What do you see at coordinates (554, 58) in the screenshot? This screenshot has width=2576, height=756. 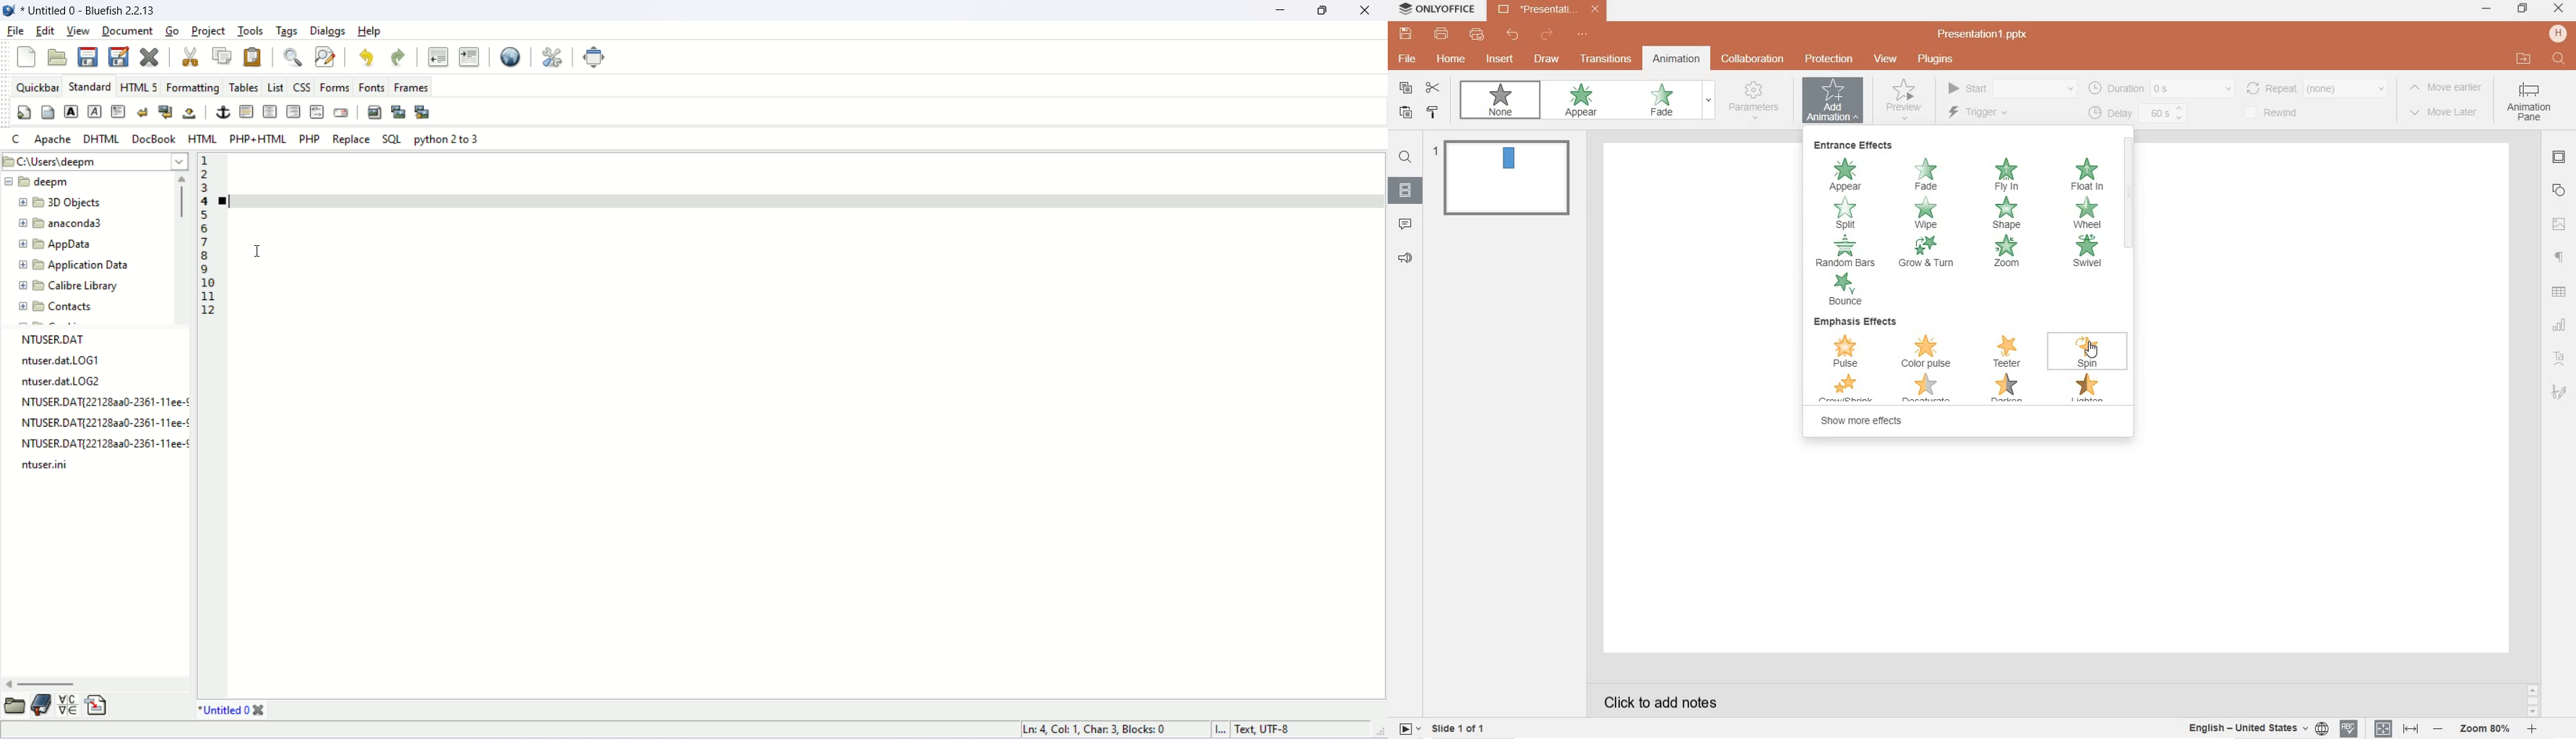 I see `preferences` at bounding box center [554, 58].